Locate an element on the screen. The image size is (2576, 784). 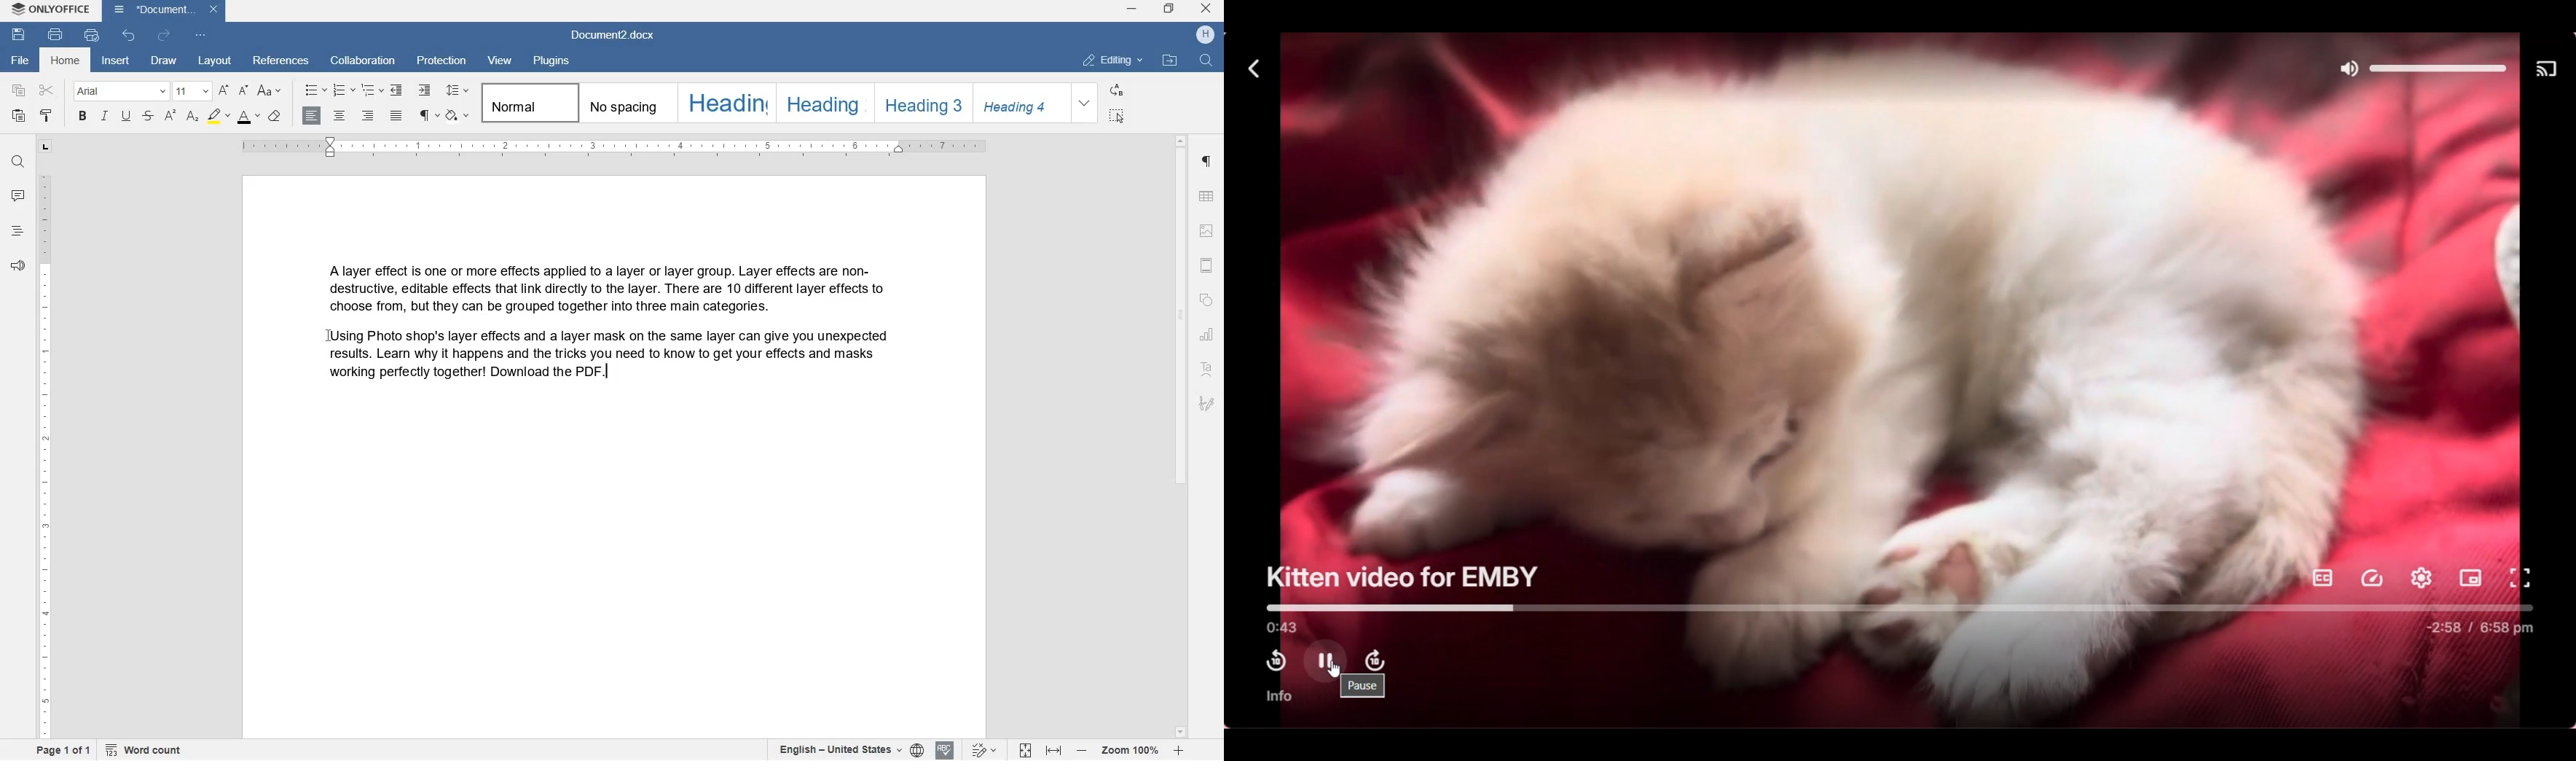
QUICK PRINT is located at coordinates (92, 34).